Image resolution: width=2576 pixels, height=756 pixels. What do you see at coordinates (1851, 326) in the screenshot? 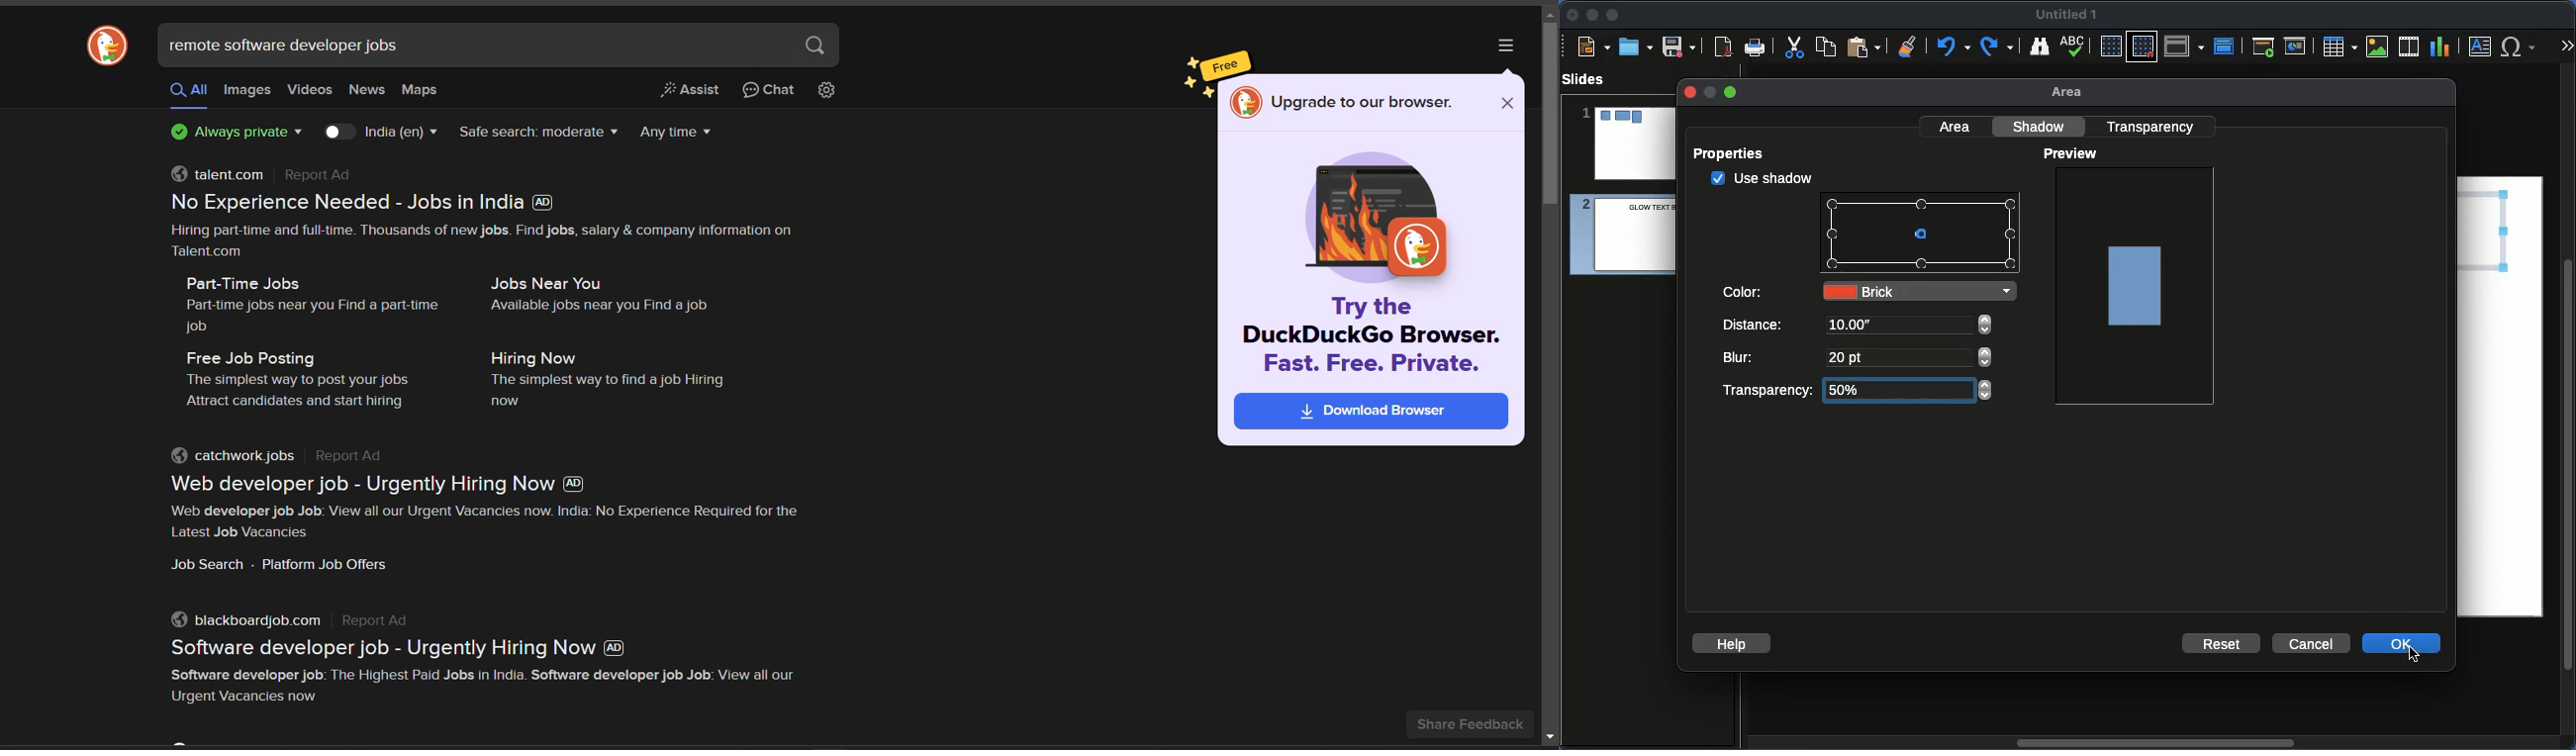
I see `10.00` at bounding box center [1851, 326].